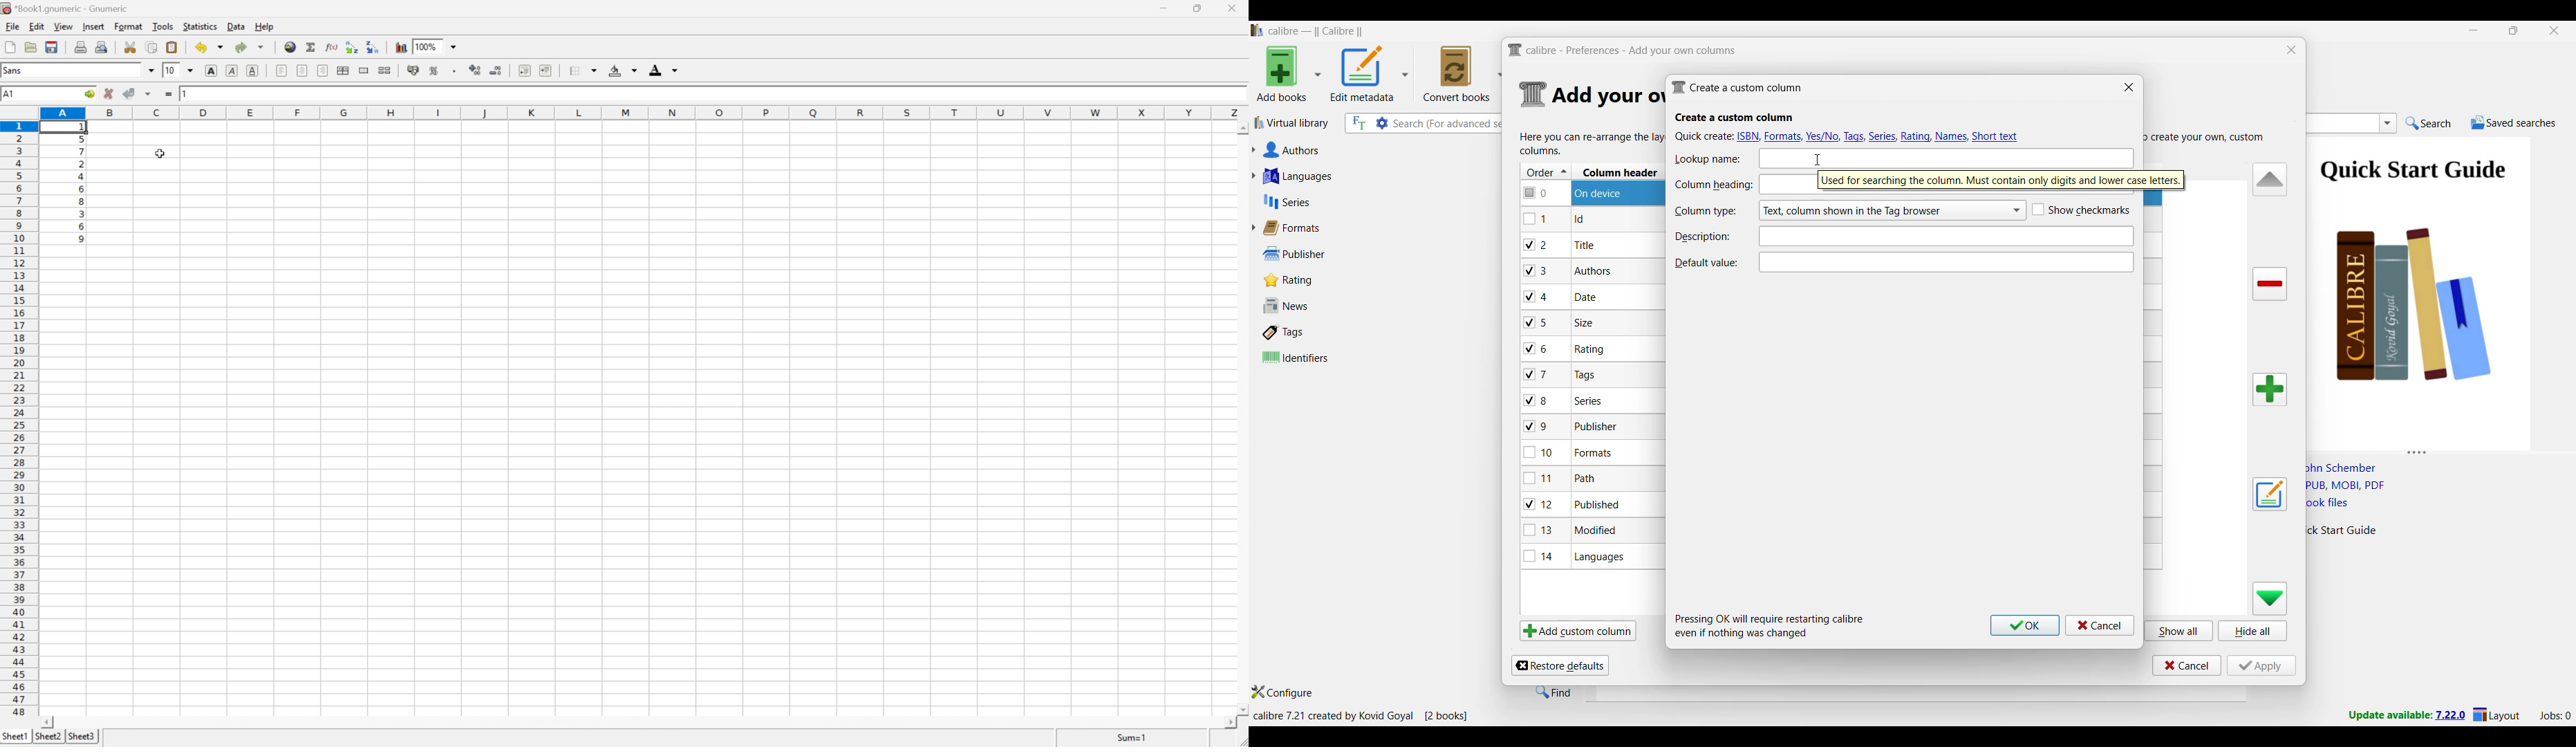 This screenshot has height=756, width=2576. Describe the element at coordinates (1298, 228) in the screenshot. I see `Formats` at that location.